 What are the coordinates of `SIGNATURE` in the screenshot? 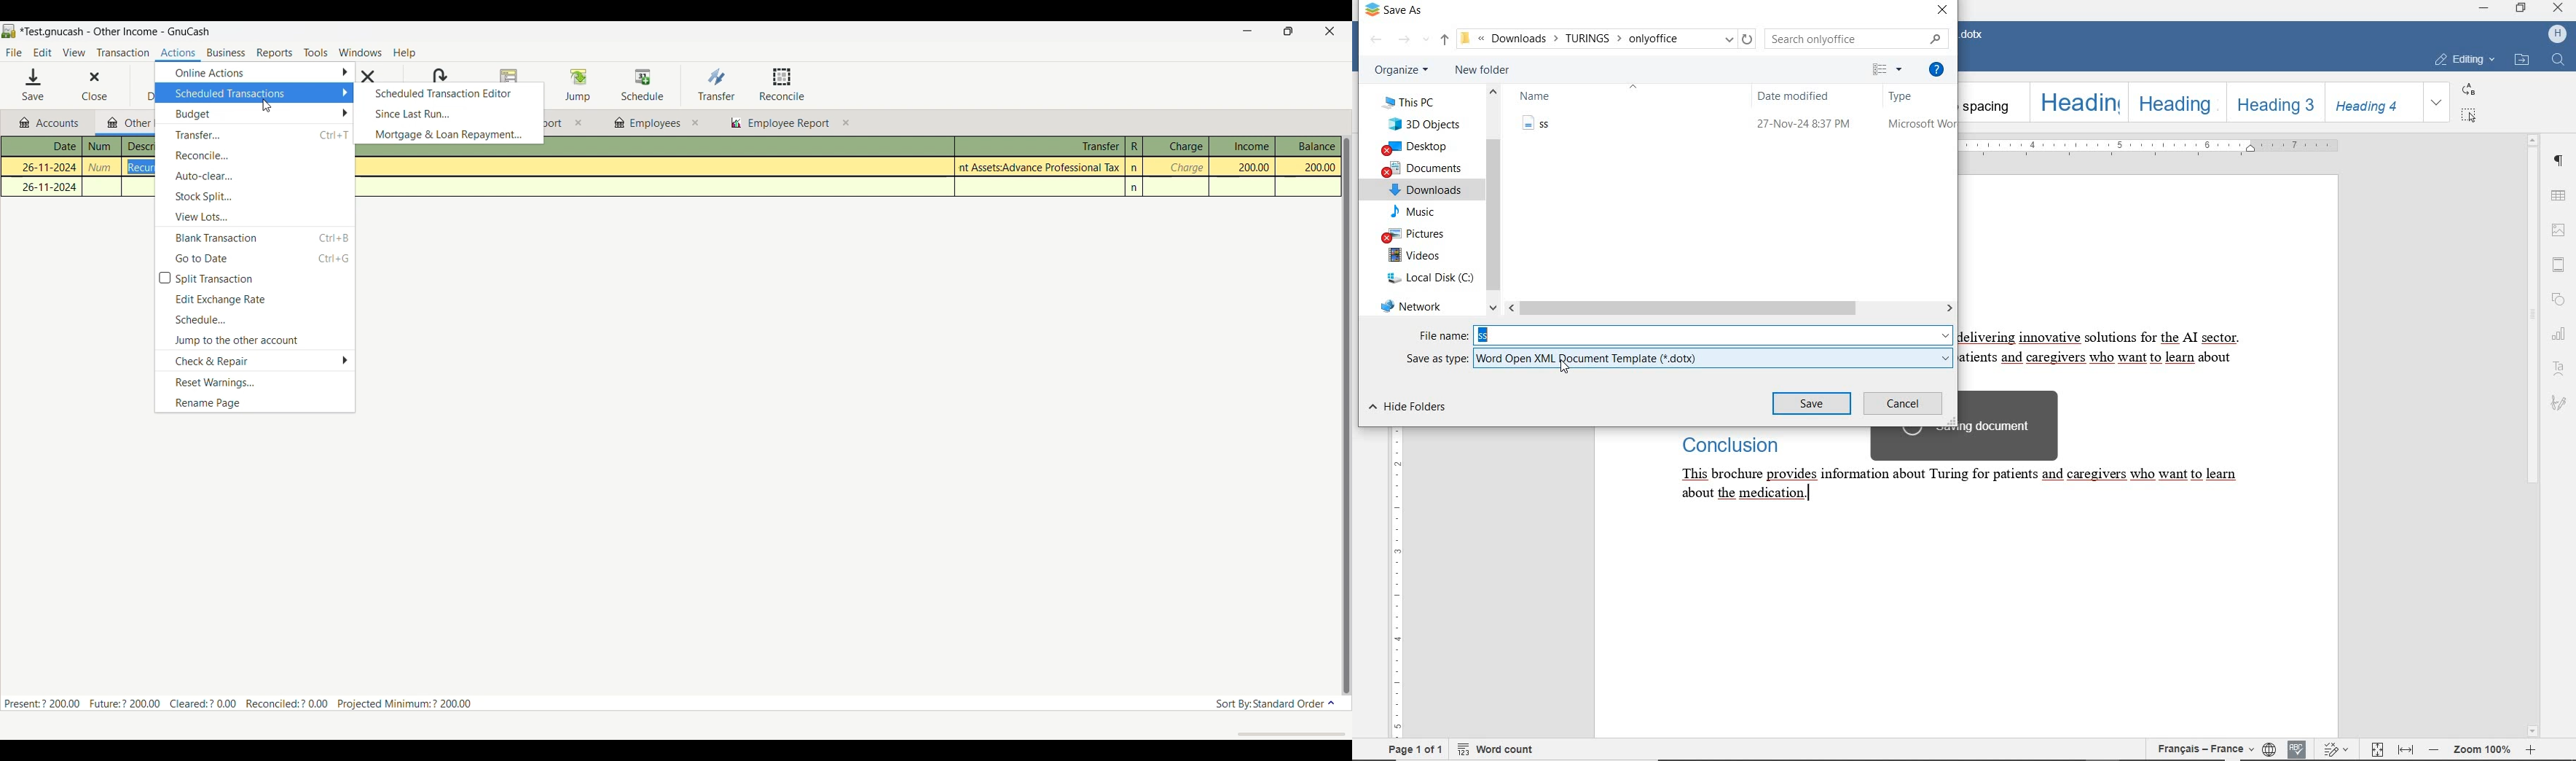 It's located at (2560, 403).